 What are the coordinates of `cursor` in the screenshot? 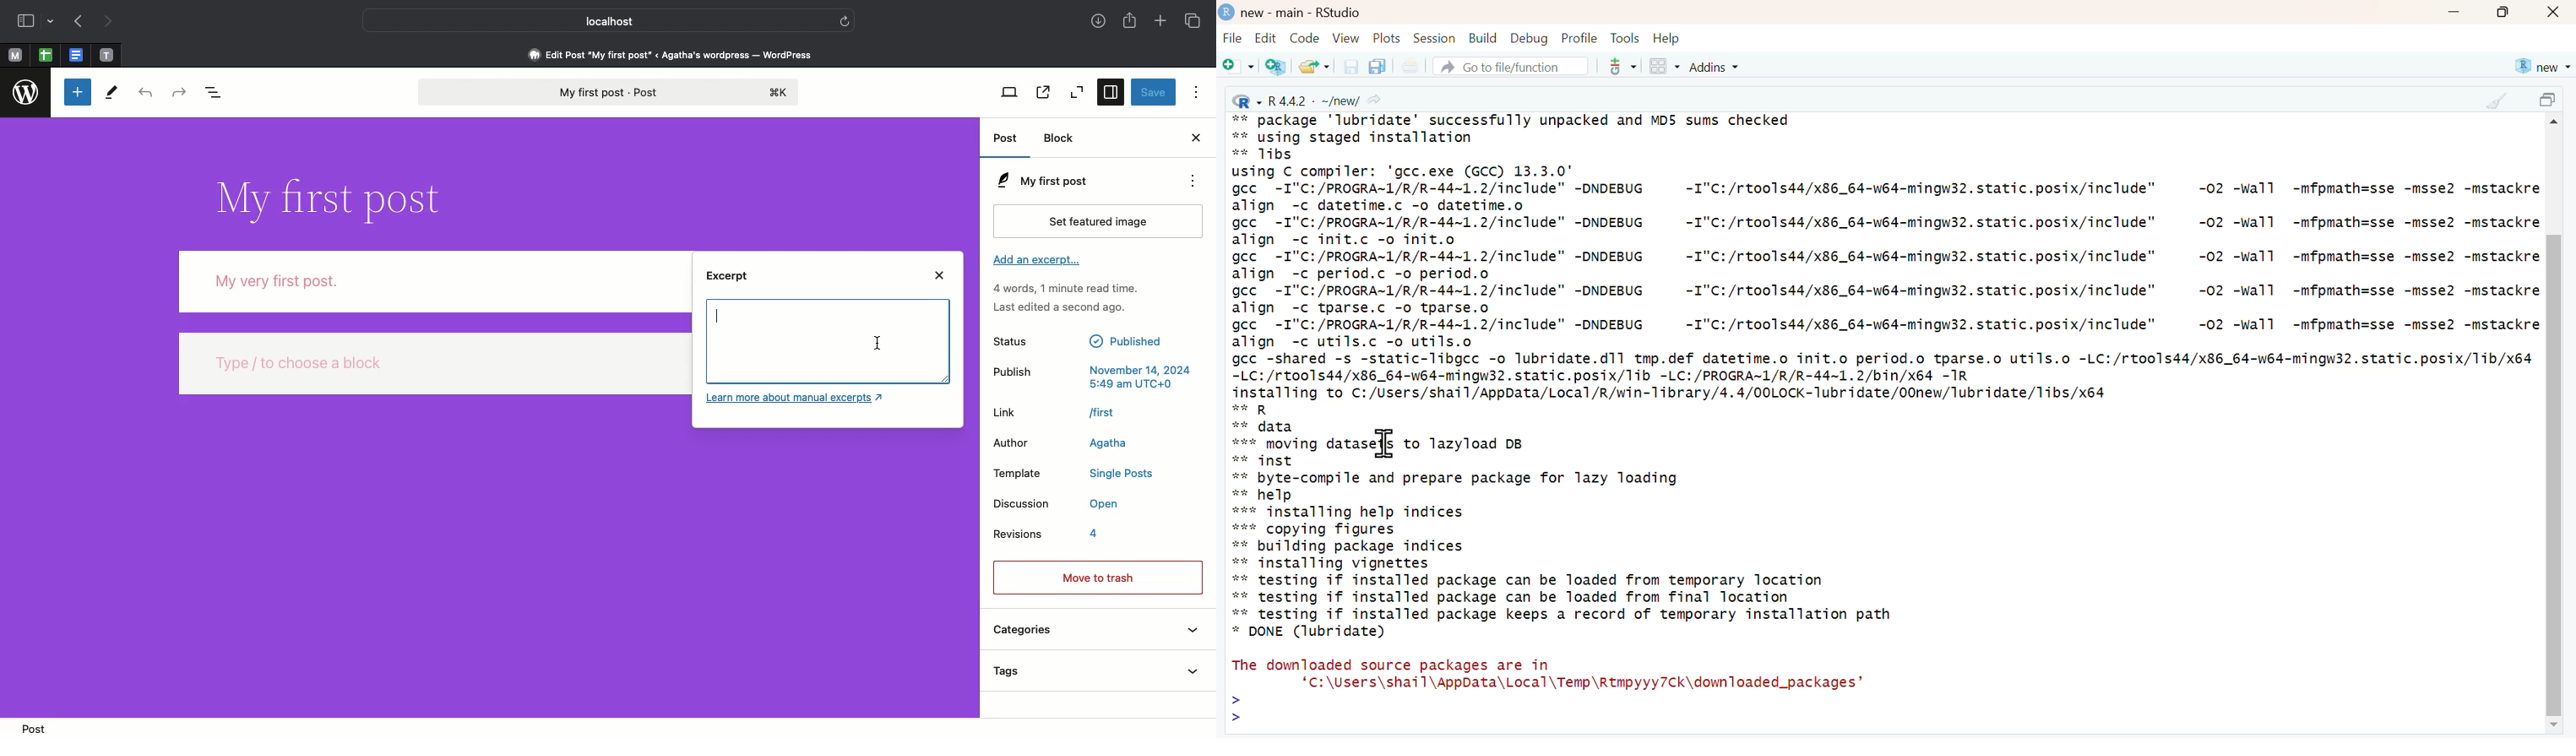 It's located at (1387, 446).